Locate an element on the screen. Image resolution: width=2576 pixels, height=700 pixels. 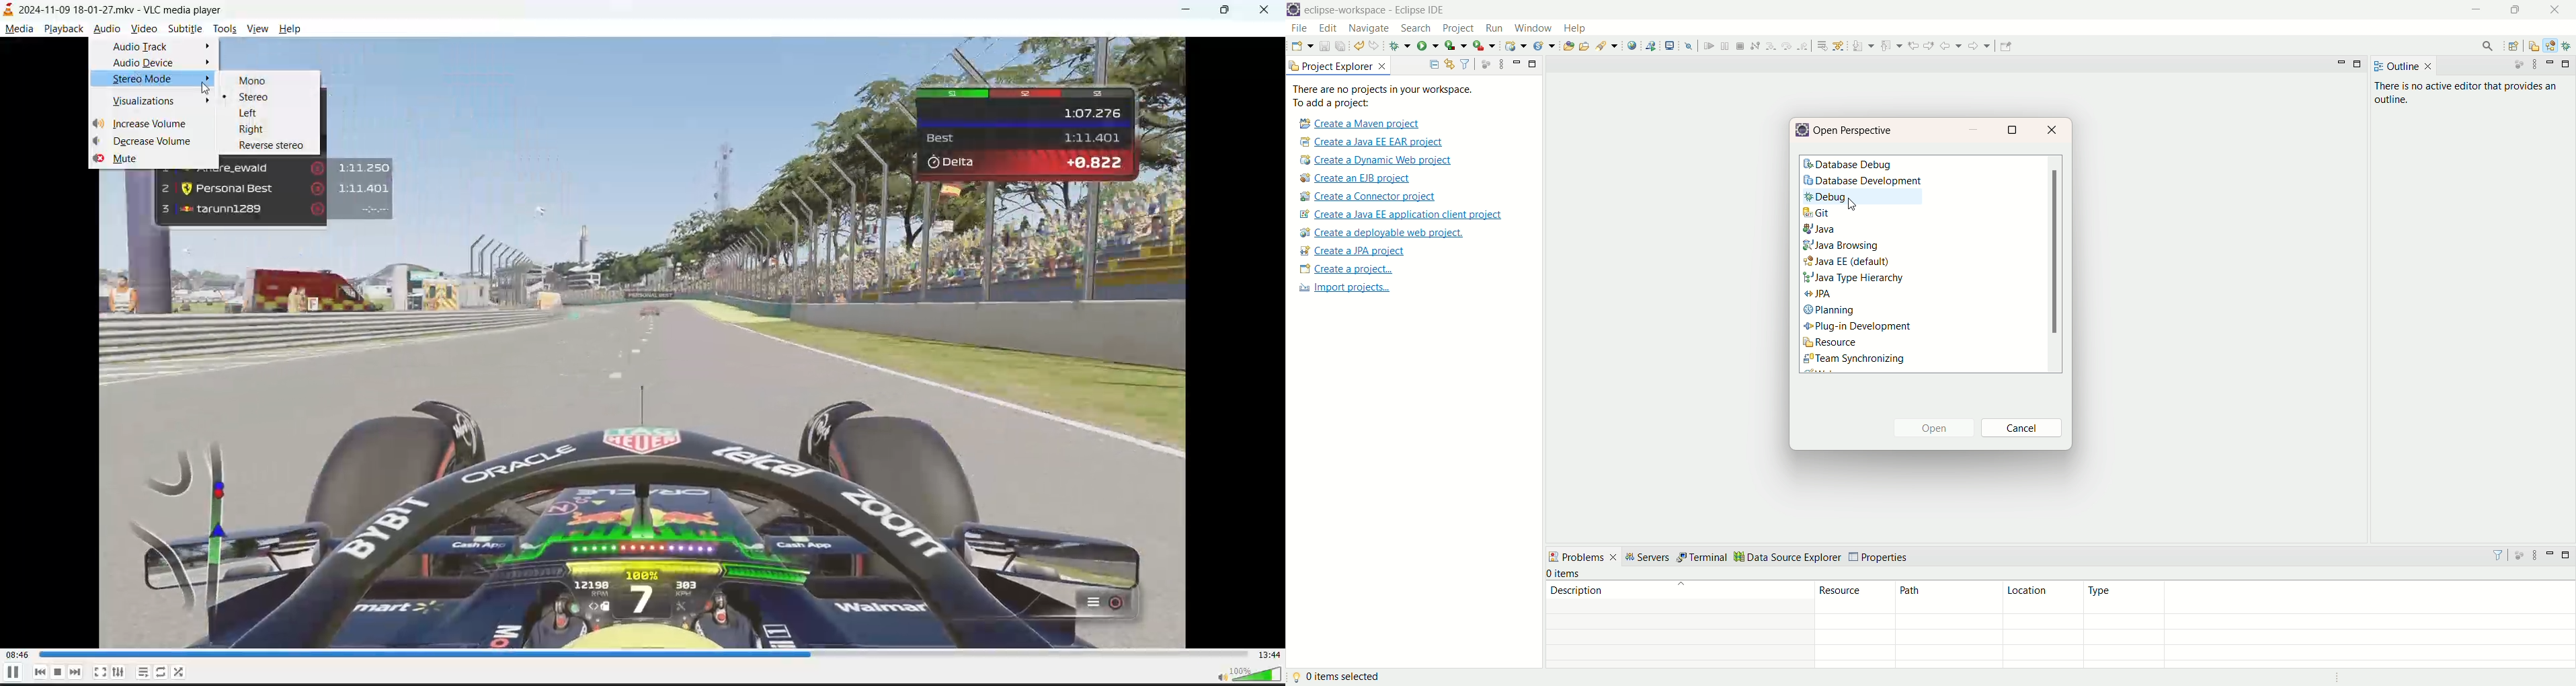
increase volume is located at coordinates (149, 123).